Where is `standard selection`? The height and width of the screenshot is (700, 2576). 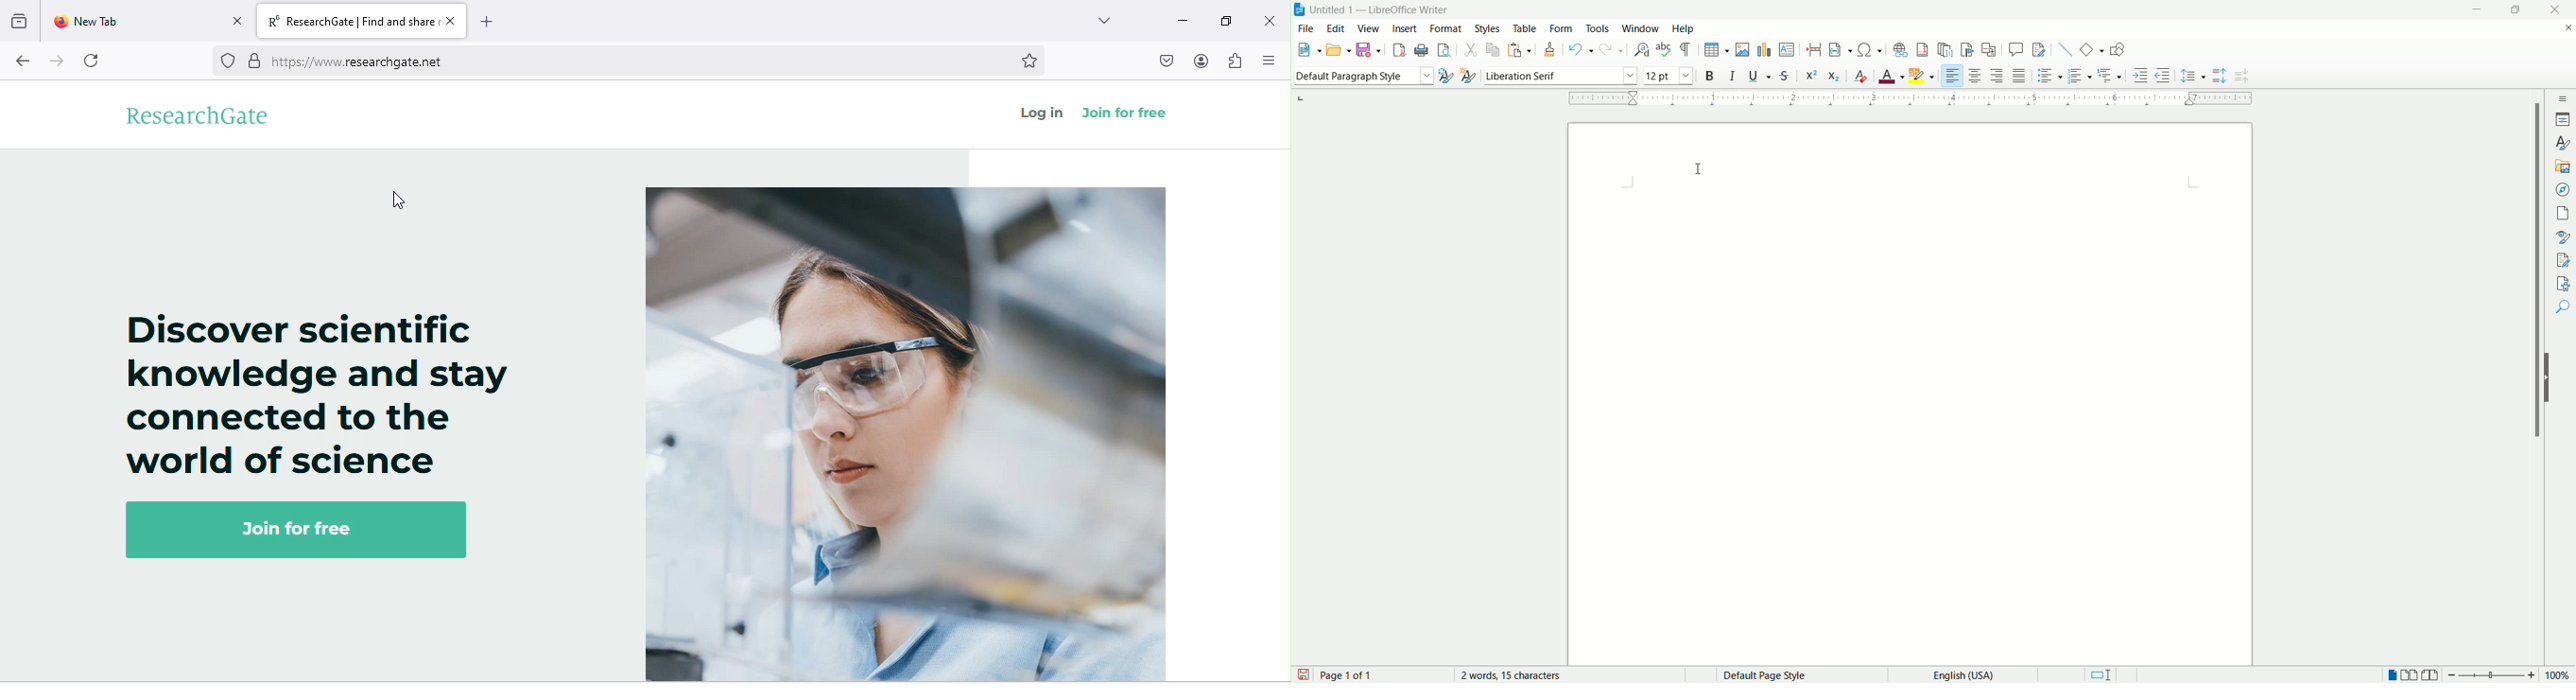
standard selection is located at coordinates (2100, 674).